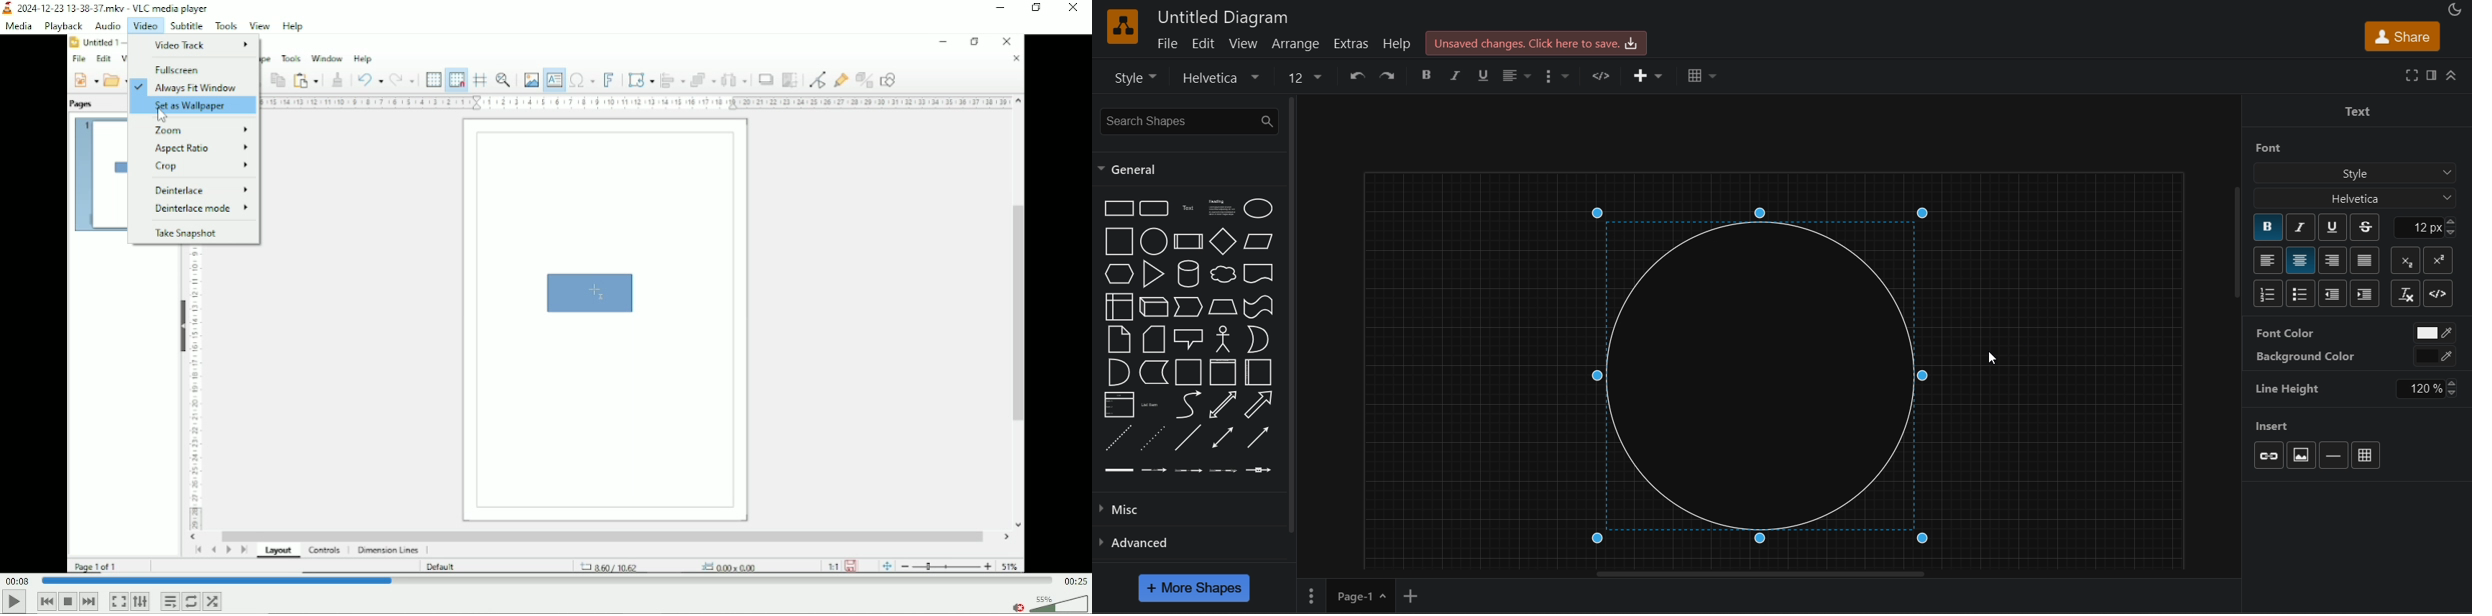  What do you see at coordinates (1155, 374) in the screenshot?
I see `data storage` at bounding box center [1155, 374].